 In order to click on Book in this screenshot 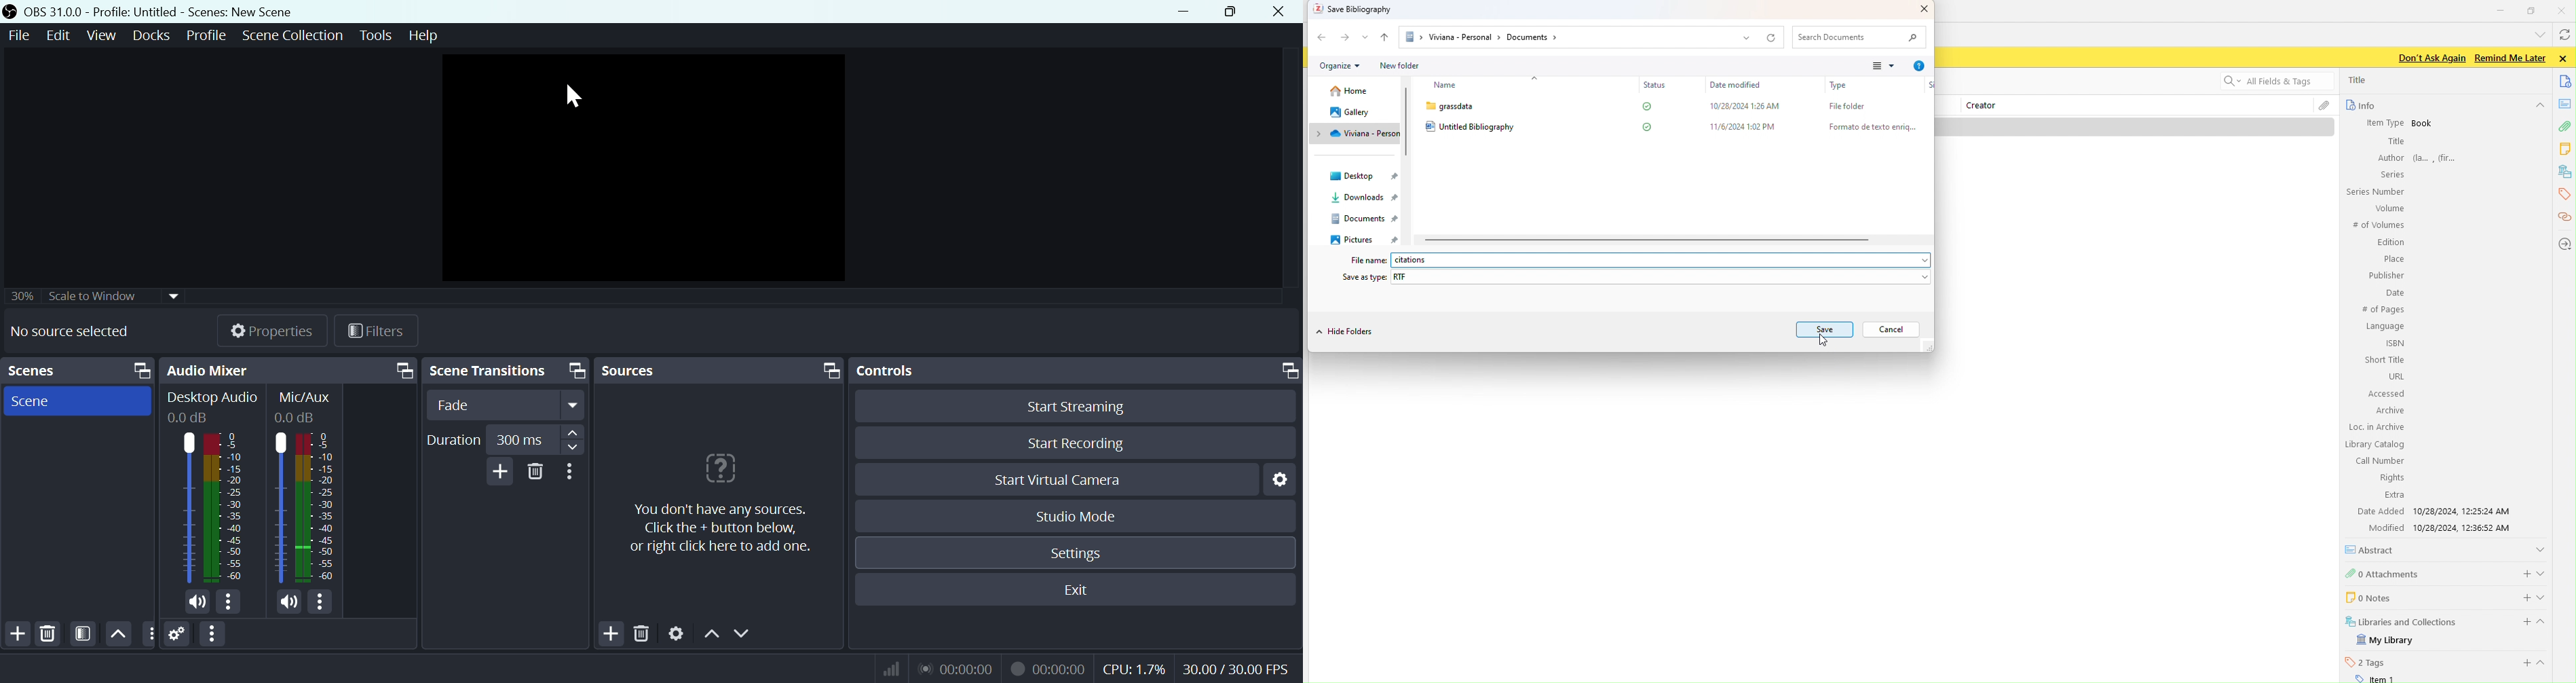, I will do `click(2423, 124)`.